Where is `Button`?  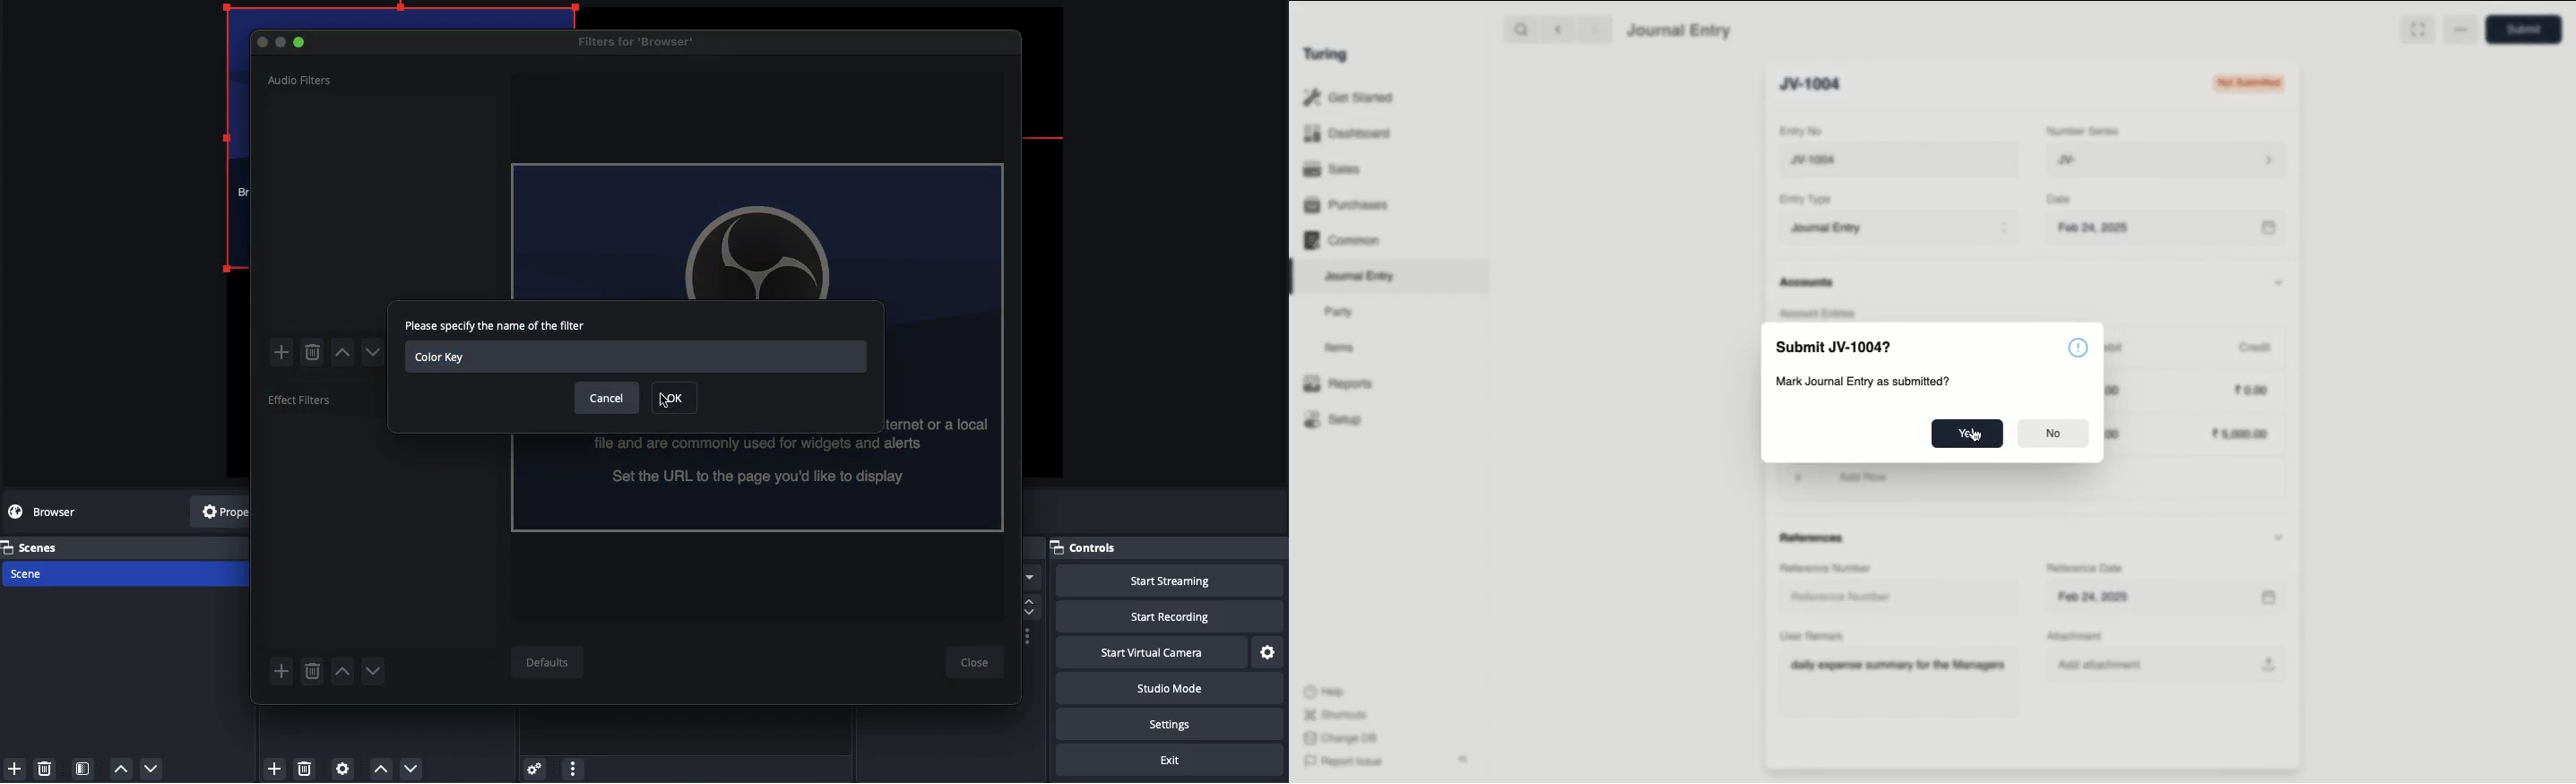
Button is located at coordinates (281, 43).